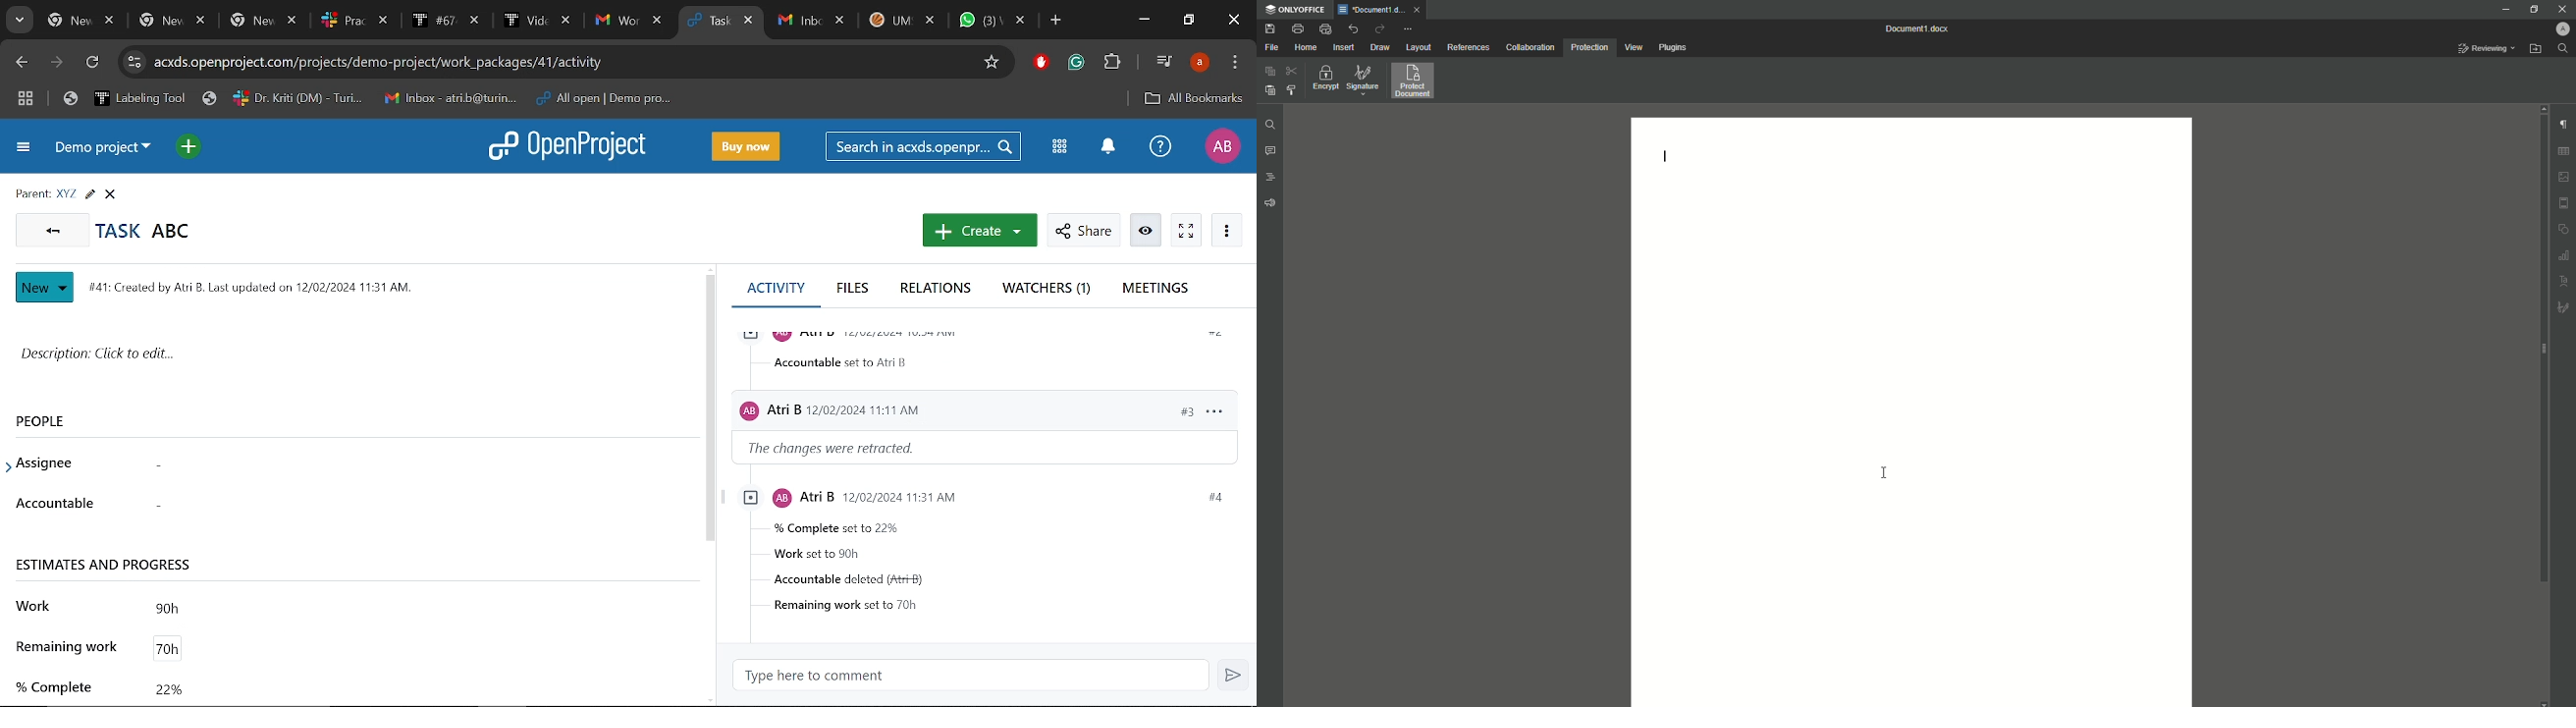 The height and width of the screenshot is (728, 2576). I want to click on Activate zen mode, so click(1186, 231).